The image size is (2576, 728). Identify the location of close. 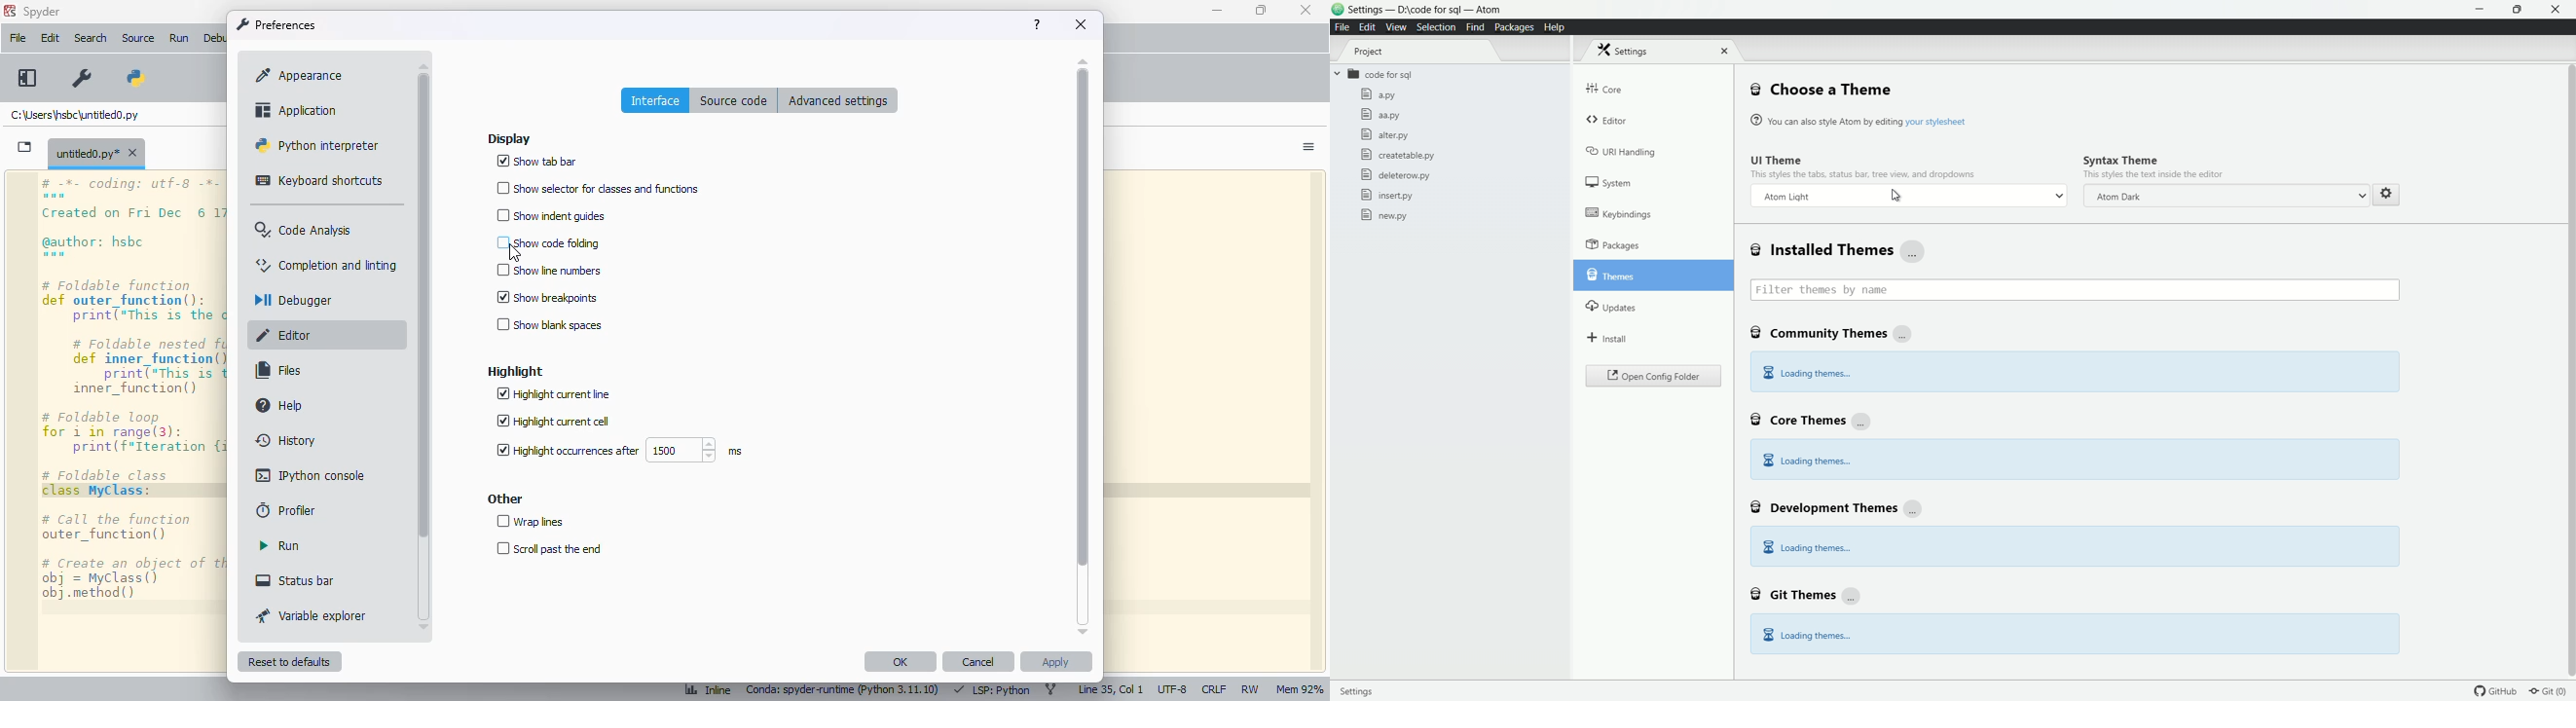
(1082, 24).